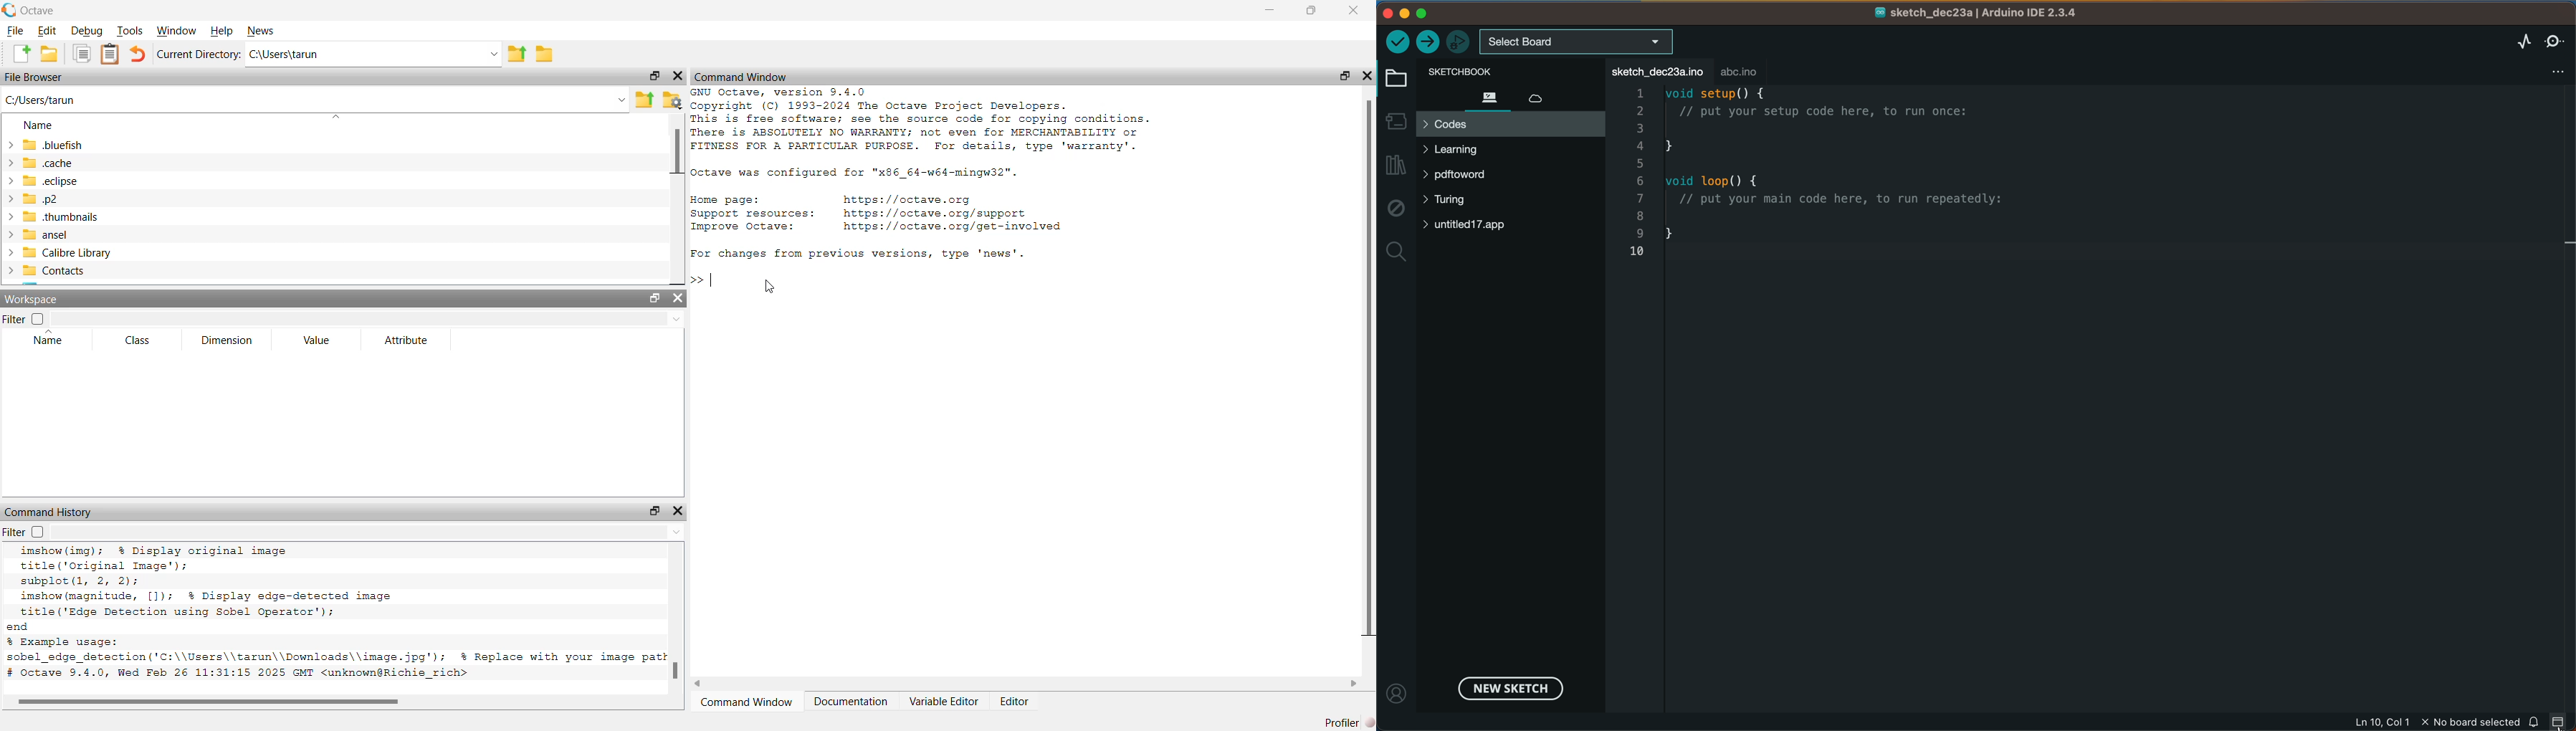  I want to click on C:/Users/tarun, so click(316, 102).